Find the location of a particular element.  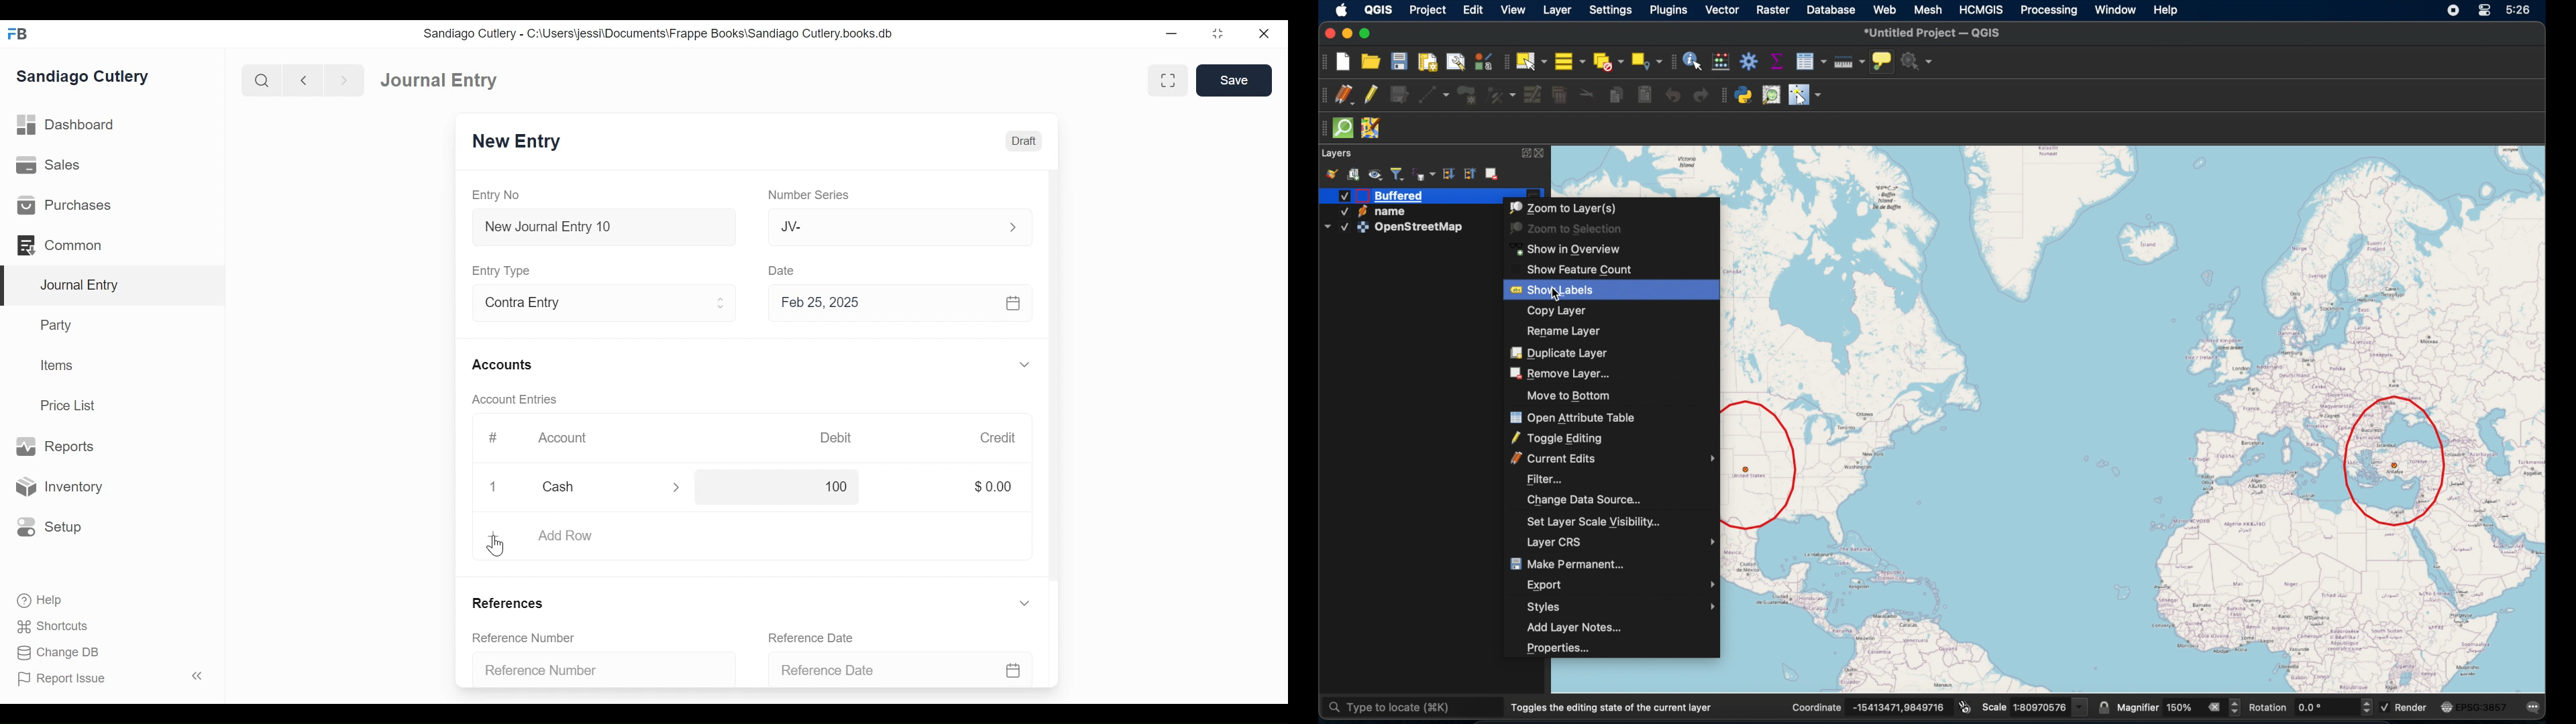

JV- is located at coordinates (883, 227).